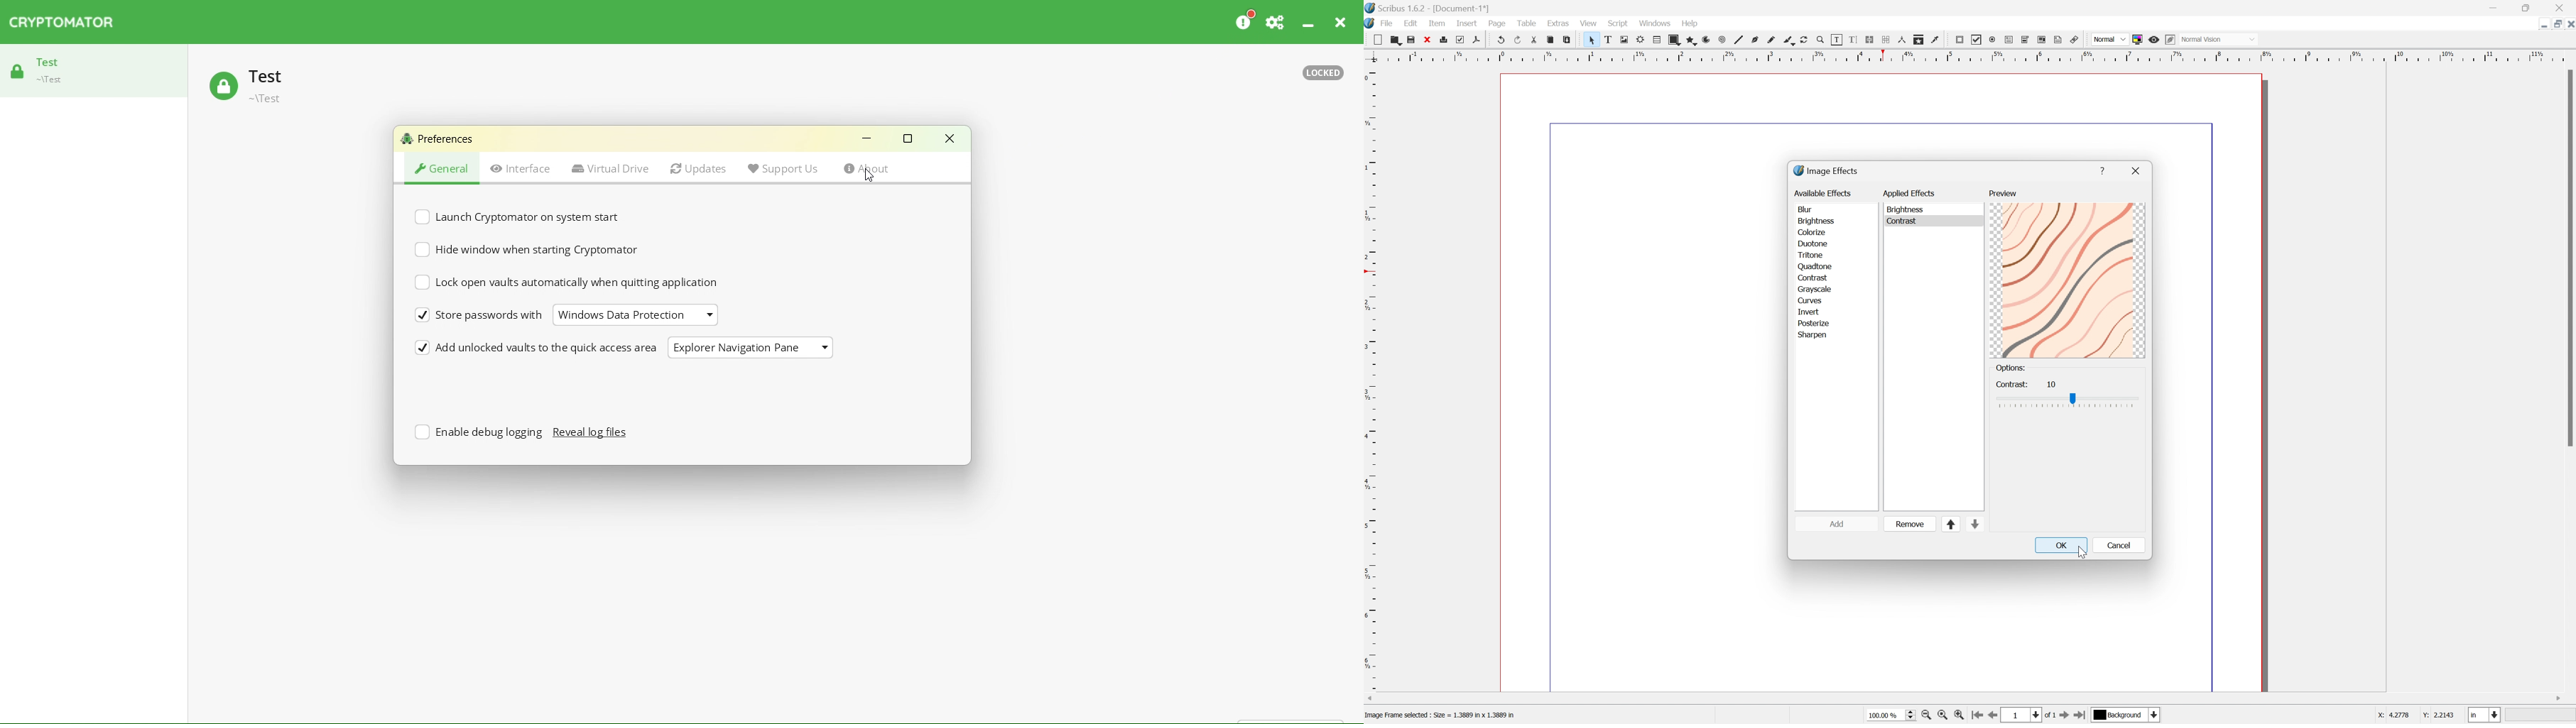 This screenshot has width=2576, height=728. I want to click on options:, so click(2012, 368).